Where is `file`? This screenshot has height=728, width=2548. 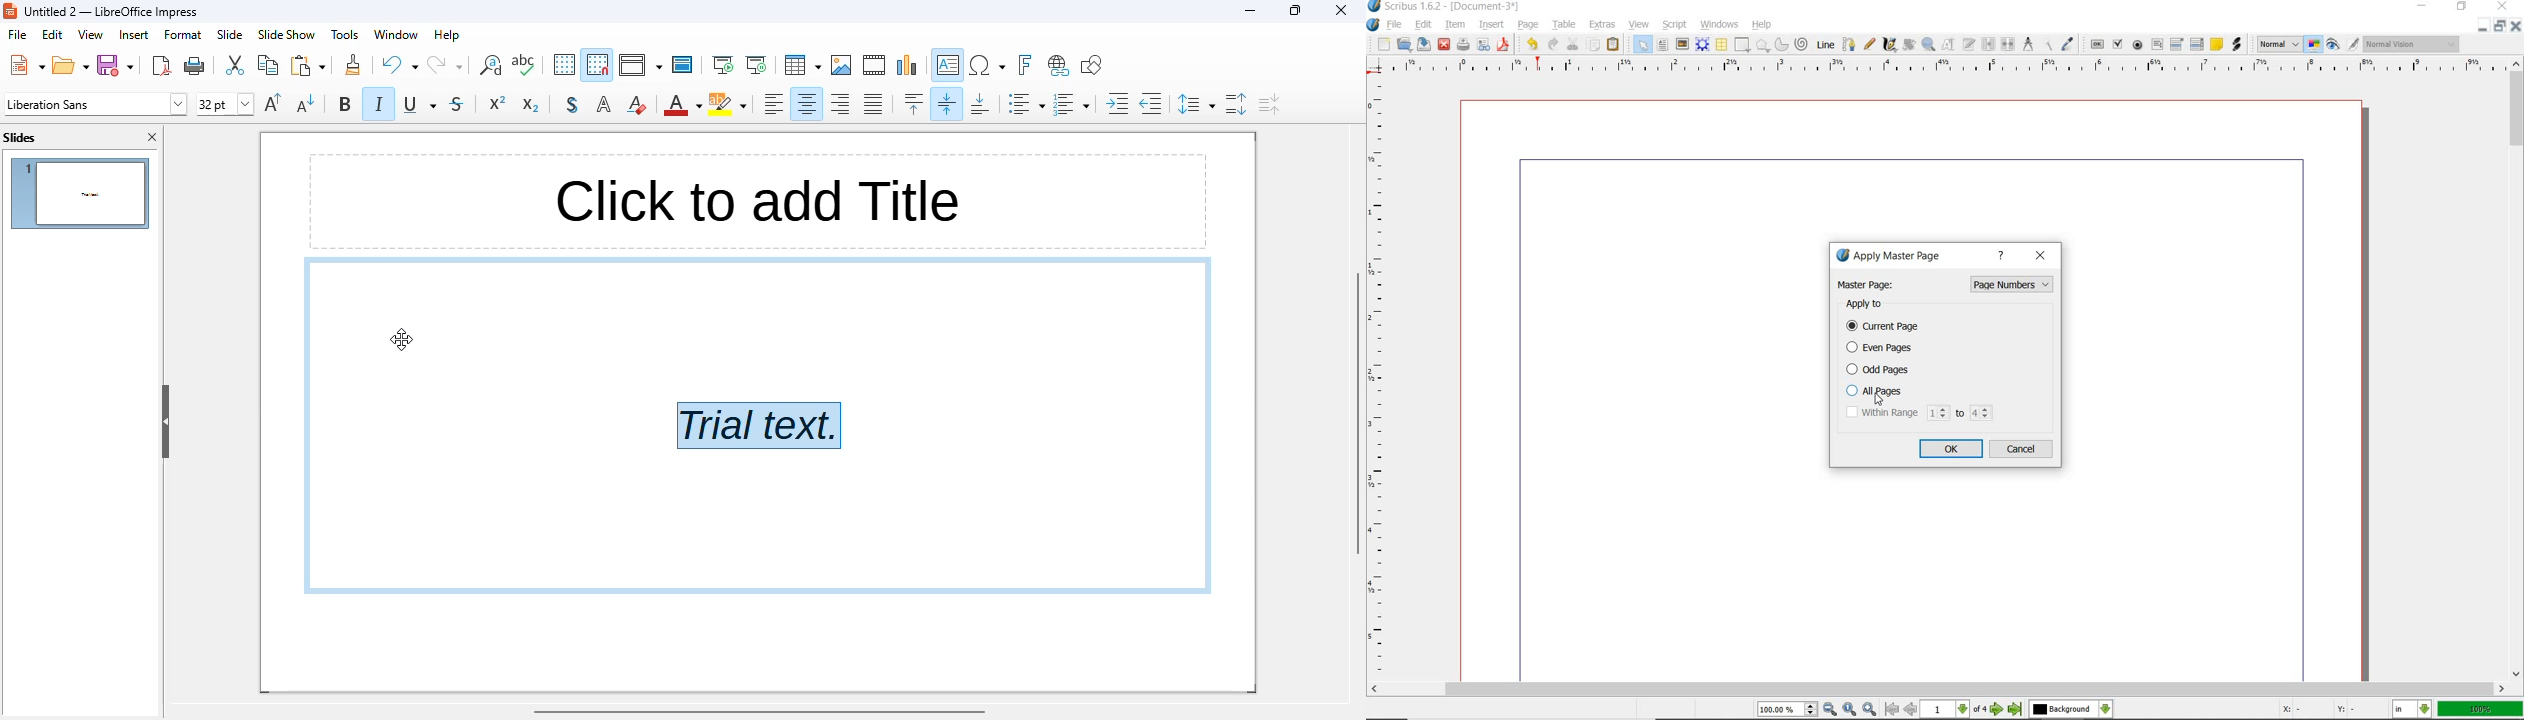 file is located at coordinates (1396, 24).